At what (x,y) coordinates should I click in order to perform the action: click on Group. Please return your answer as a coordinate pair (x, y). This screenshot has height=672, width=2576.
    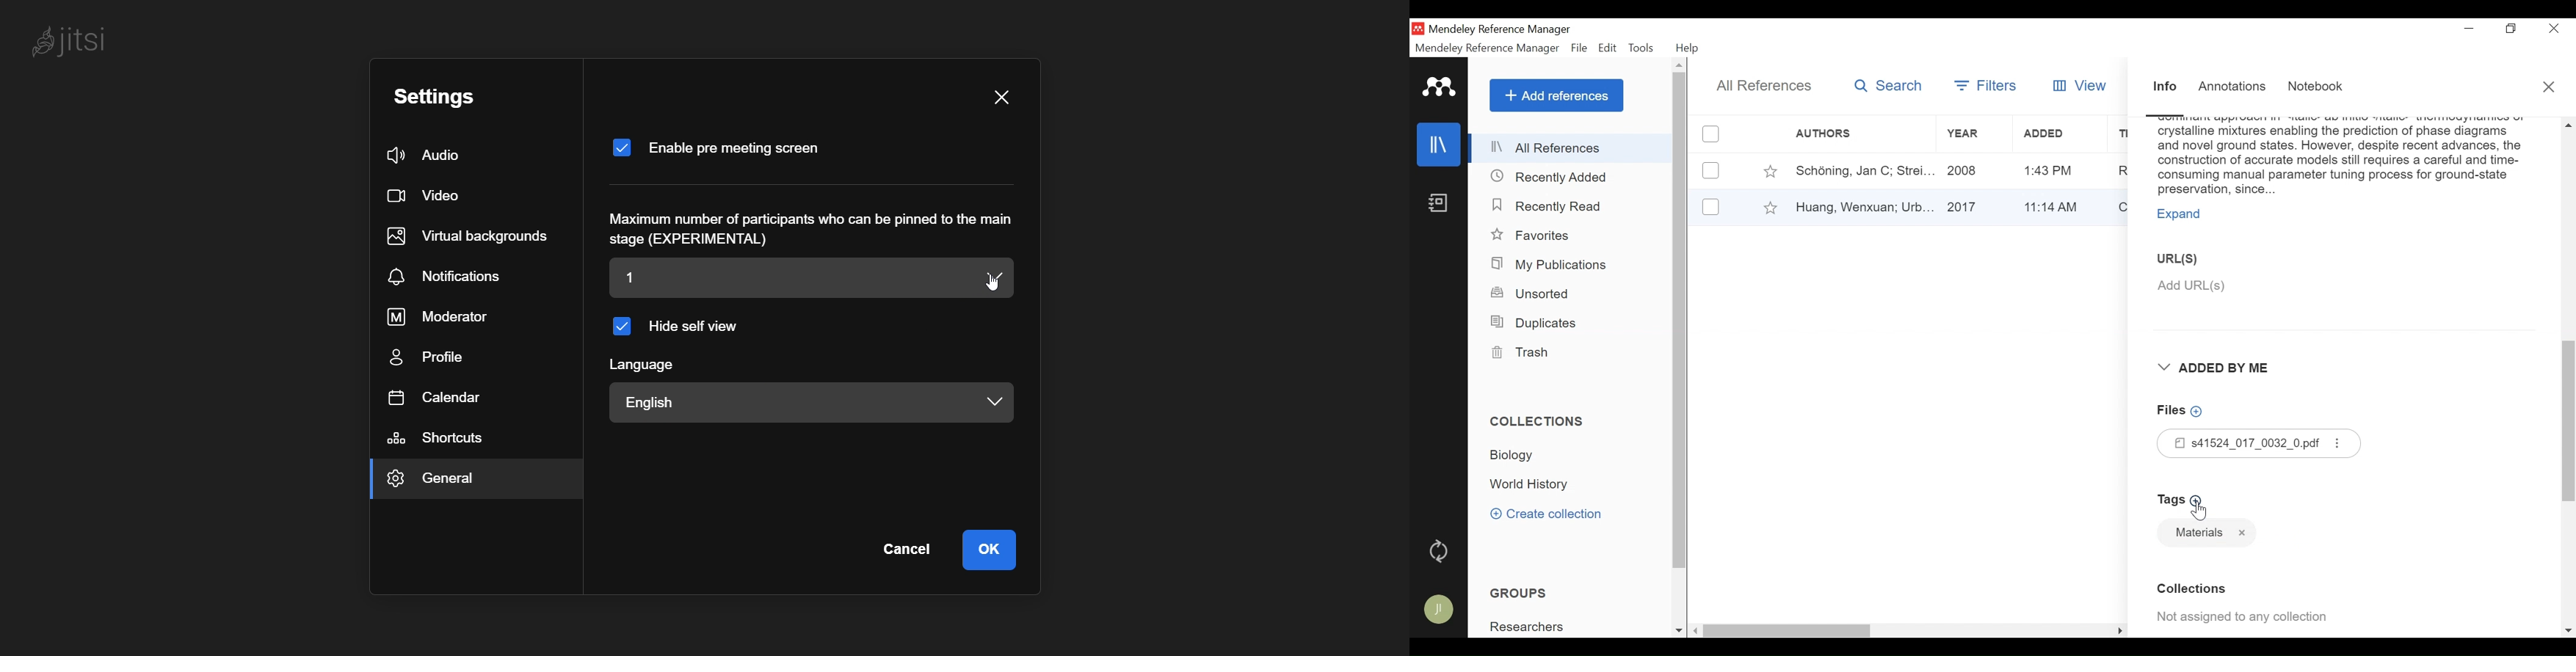
    Looking at the image, I should click on (1532, 627).